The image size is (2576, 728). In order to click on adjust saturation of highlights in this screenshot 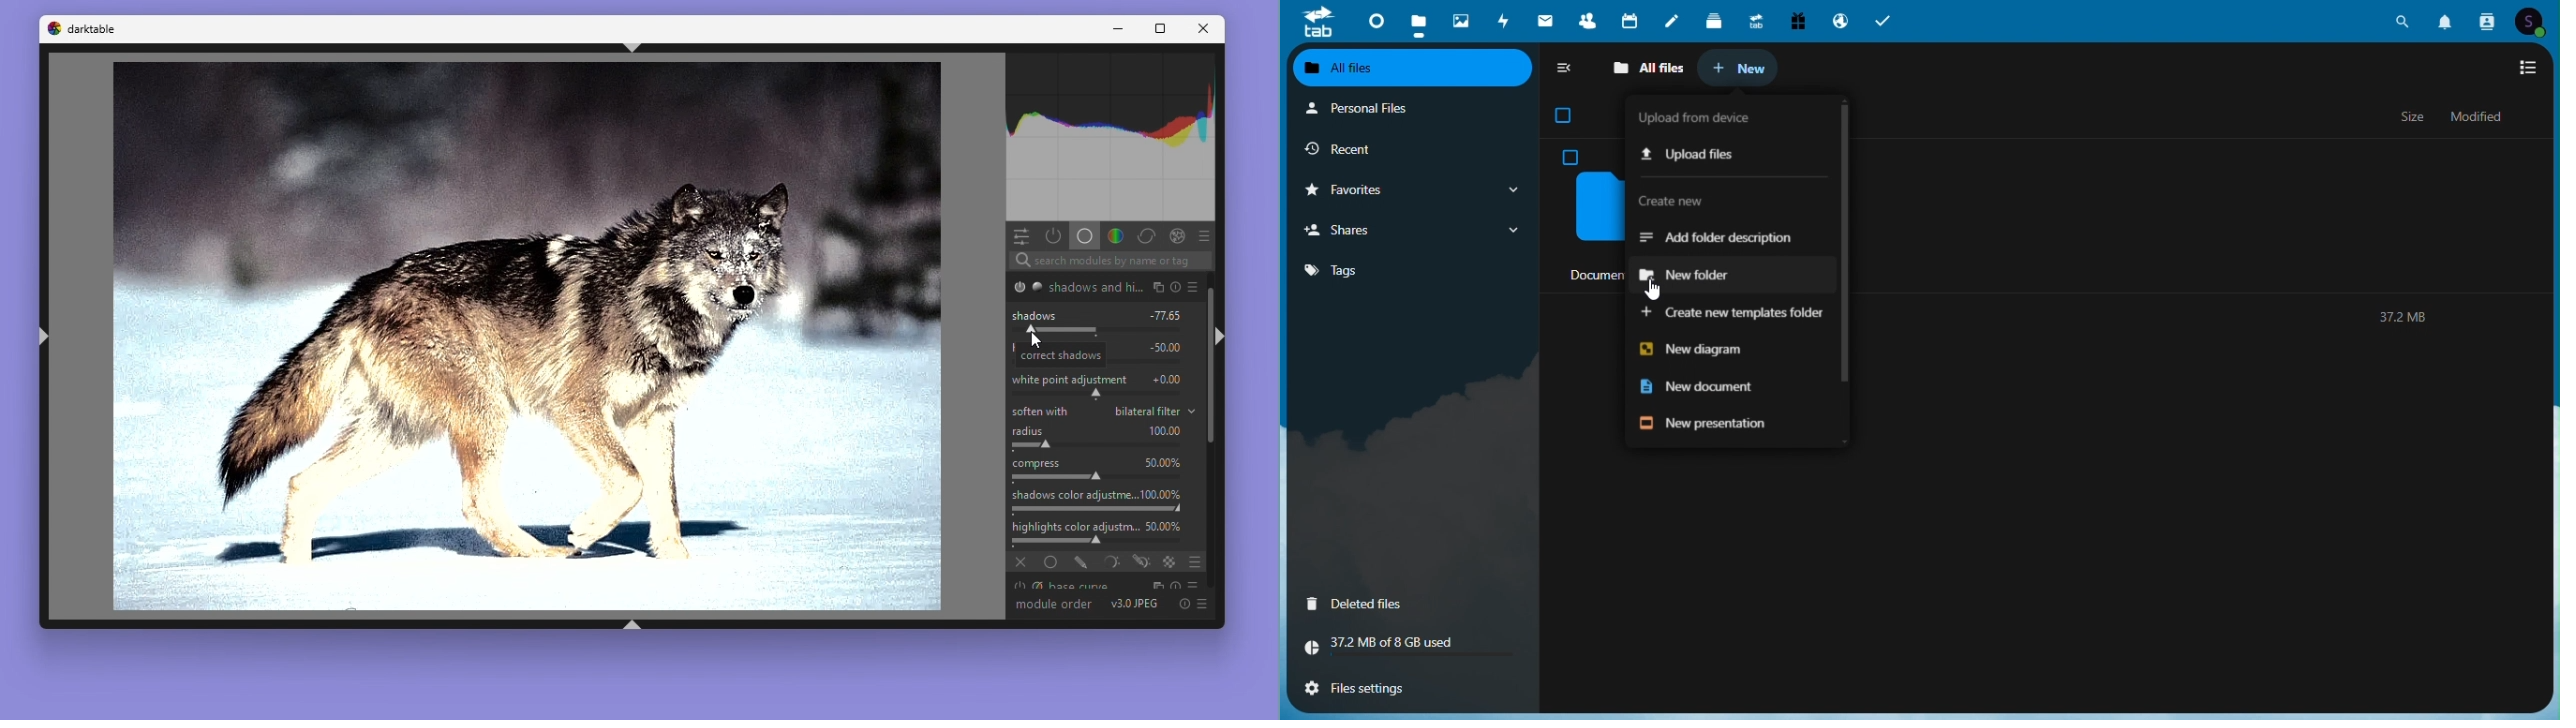, I will do `click(1057, 542)`.